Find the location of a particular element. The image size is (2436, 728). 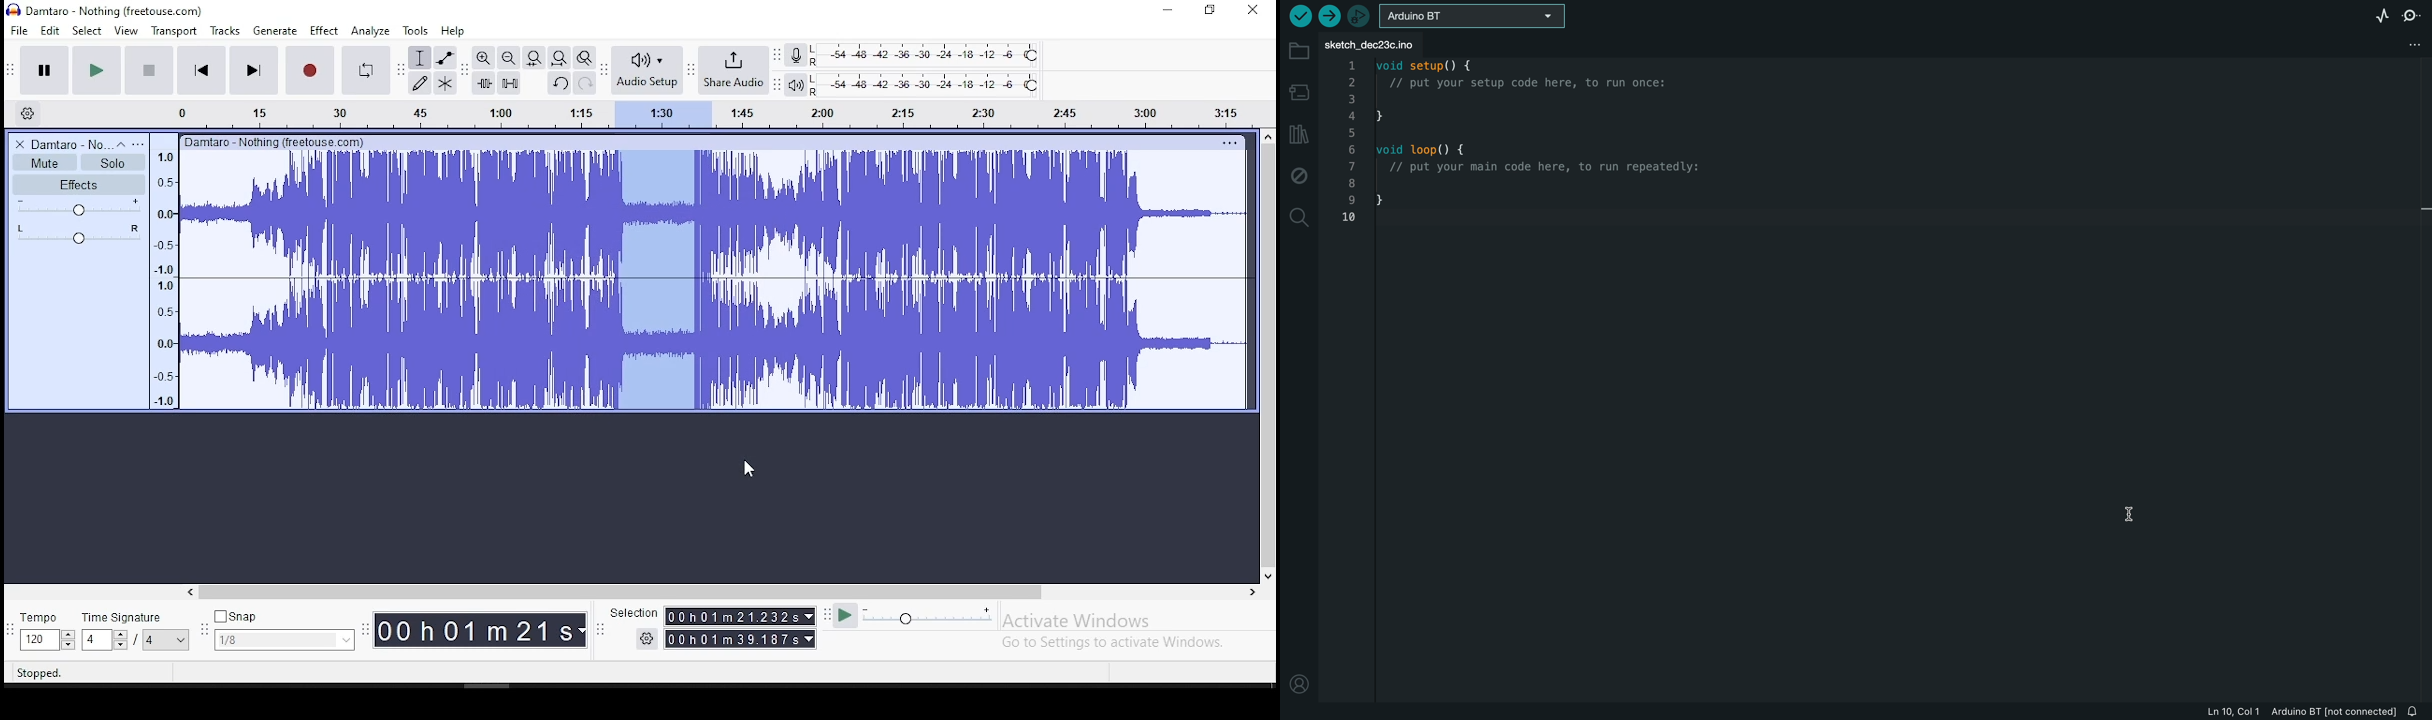

drop down is located at coordinates (583, 631).